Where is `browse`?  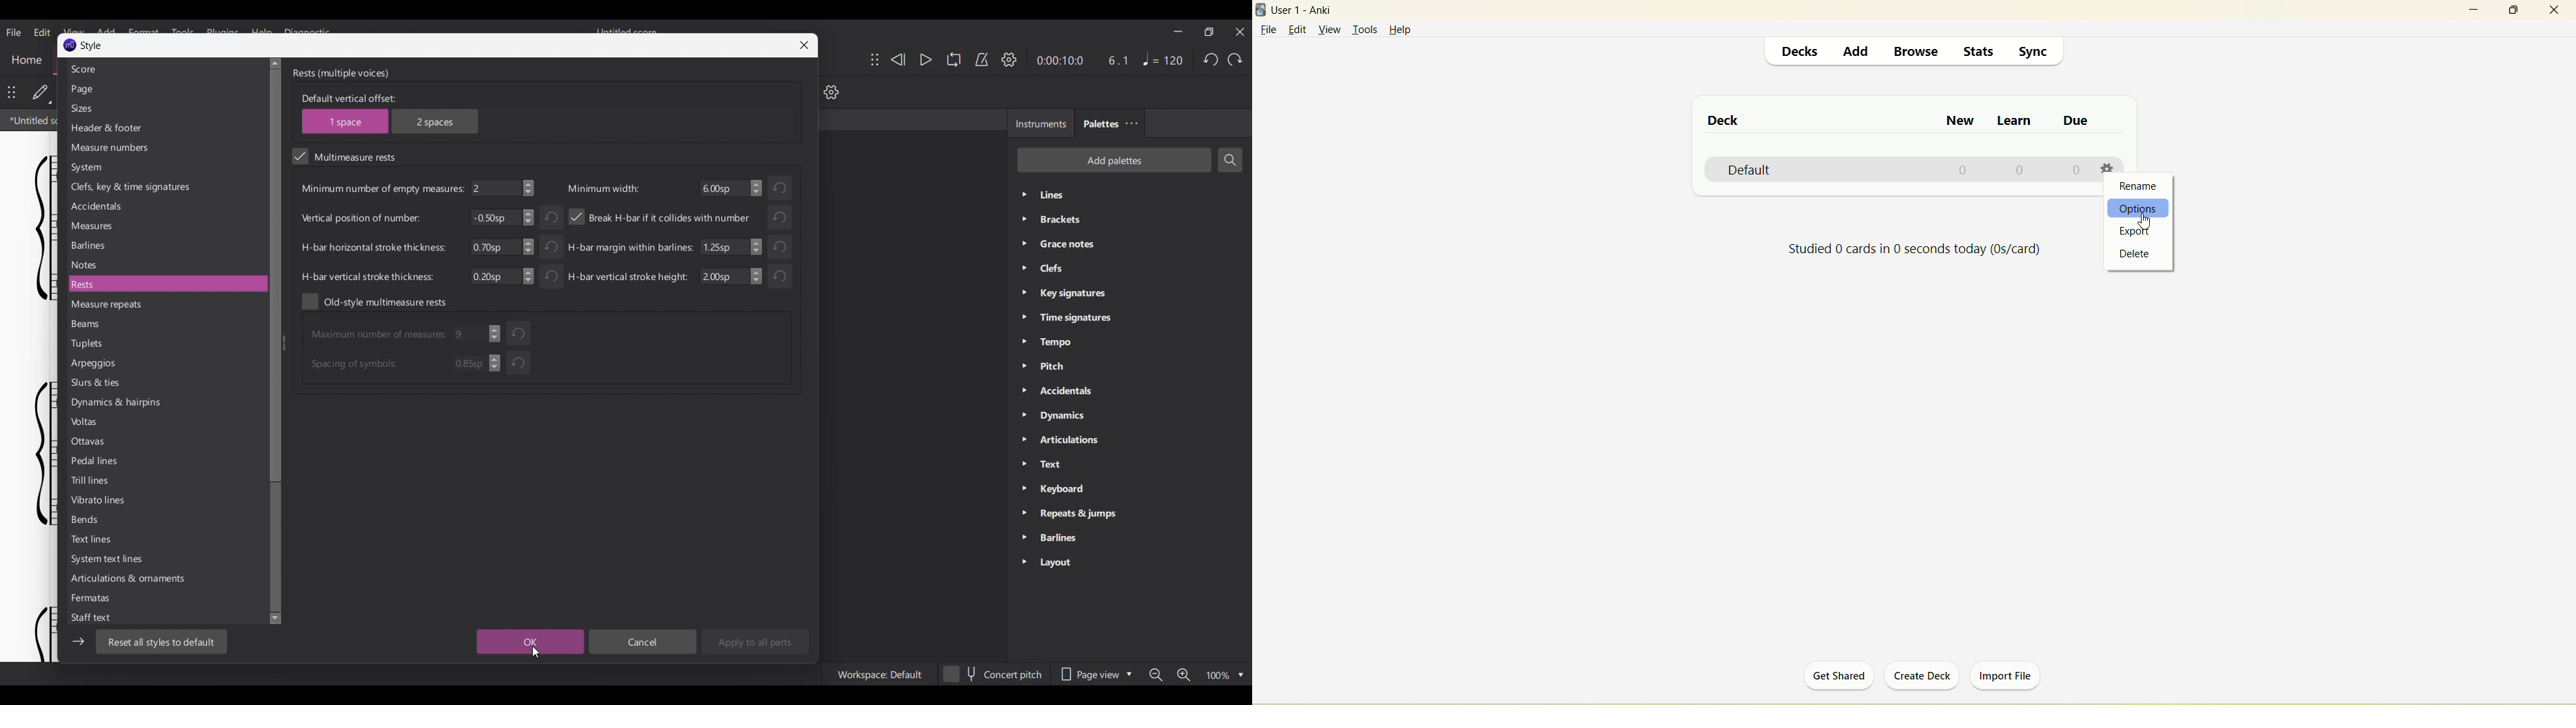 browse is located at coordinates (1913, 50).